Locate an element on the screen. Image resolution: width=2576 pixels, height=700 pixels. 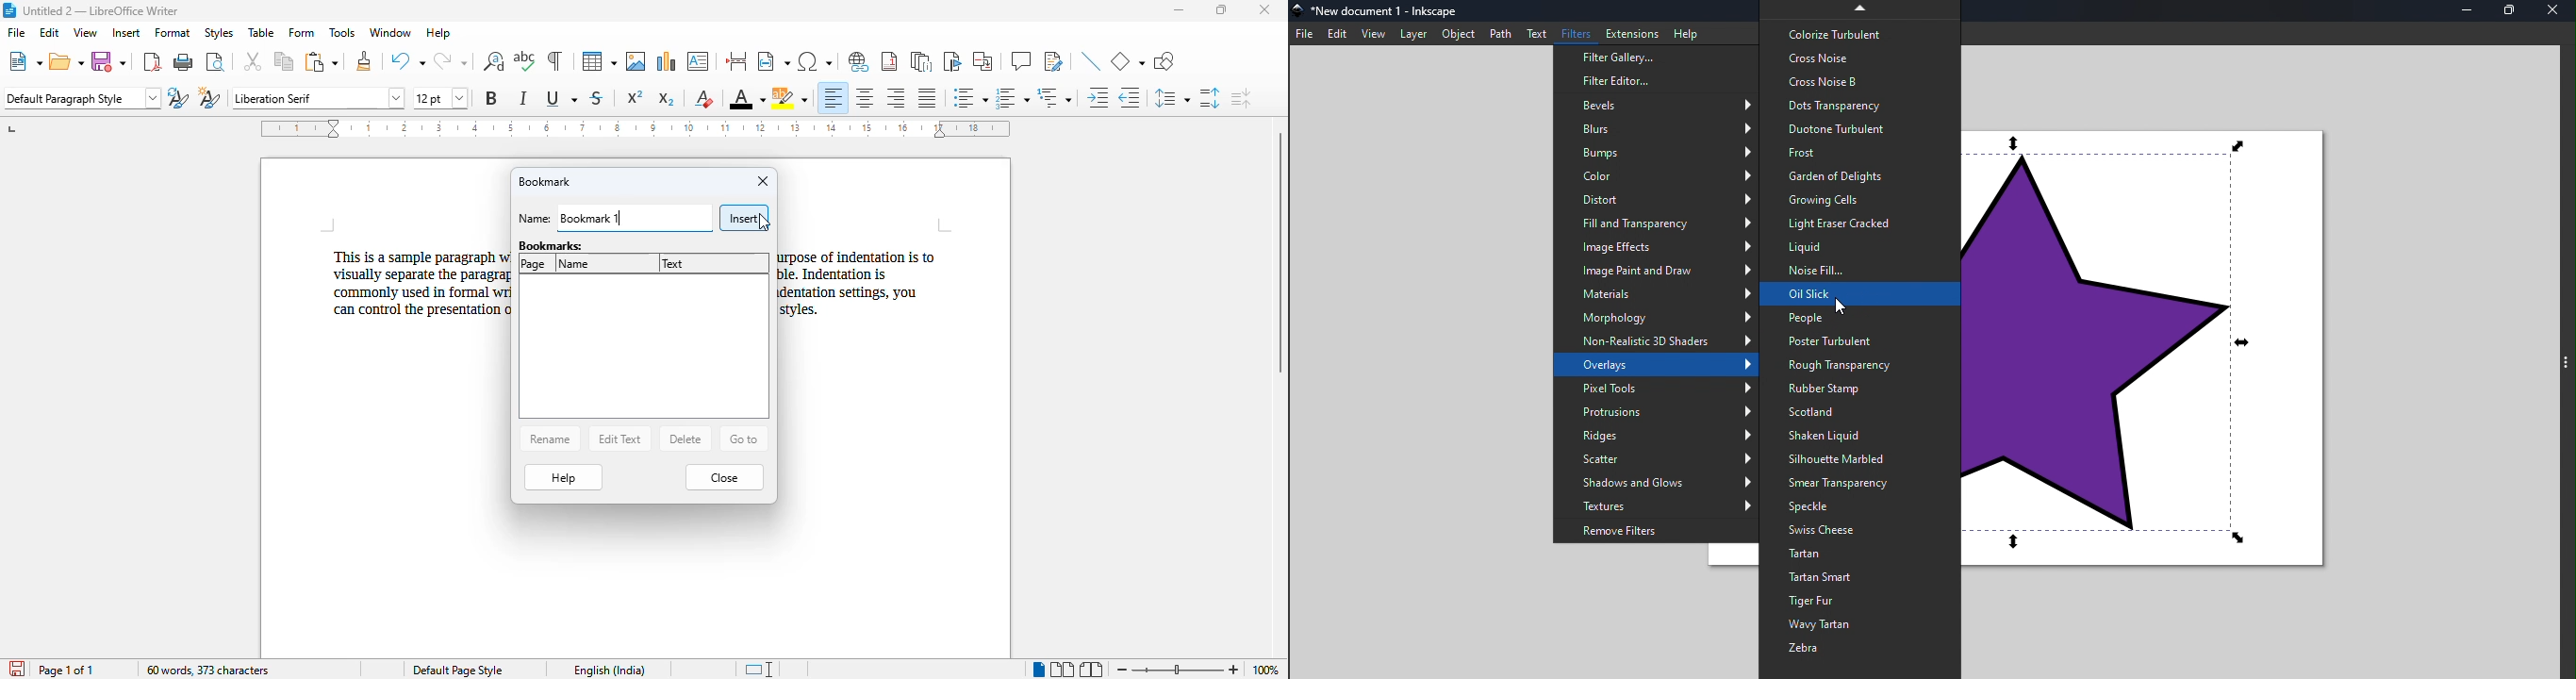
logo is located at coordinates (8, 10).